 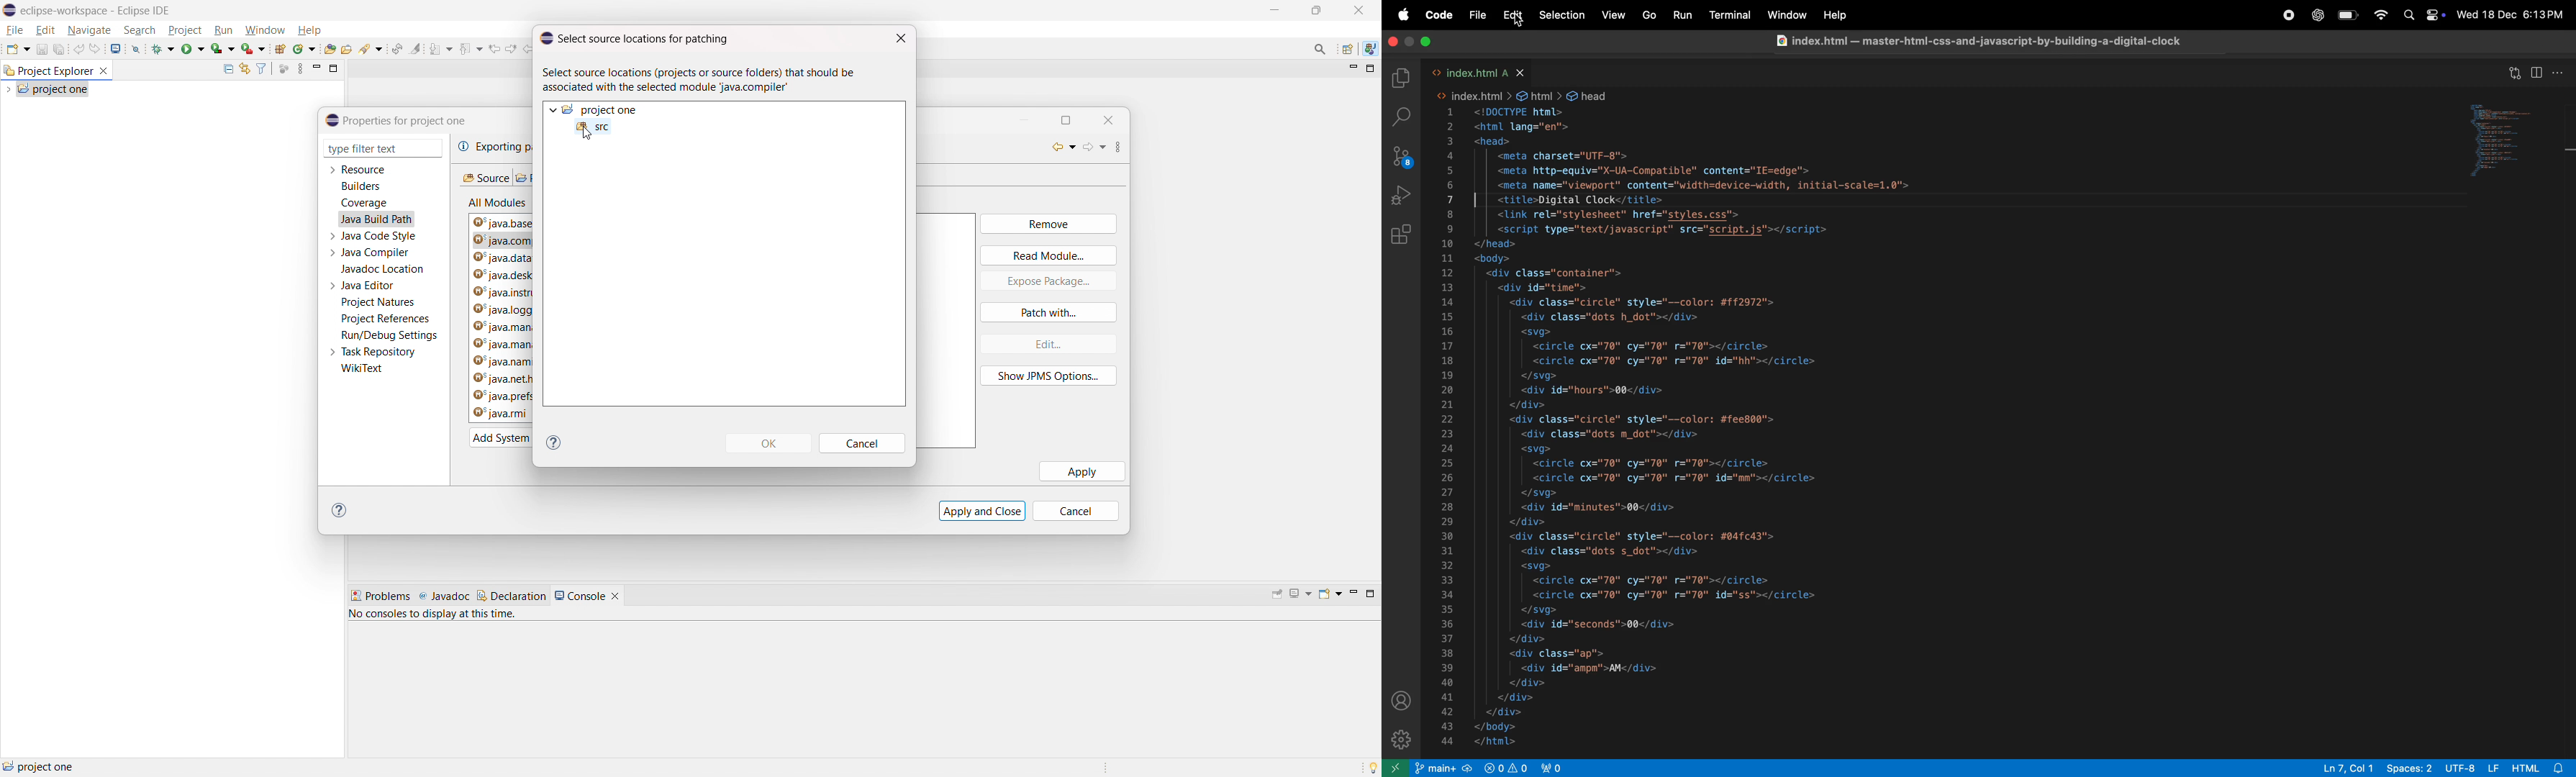 What do you see at coordinates (602, 110) in the screenshot?
I see `project one` at bounding box center [602, 110].